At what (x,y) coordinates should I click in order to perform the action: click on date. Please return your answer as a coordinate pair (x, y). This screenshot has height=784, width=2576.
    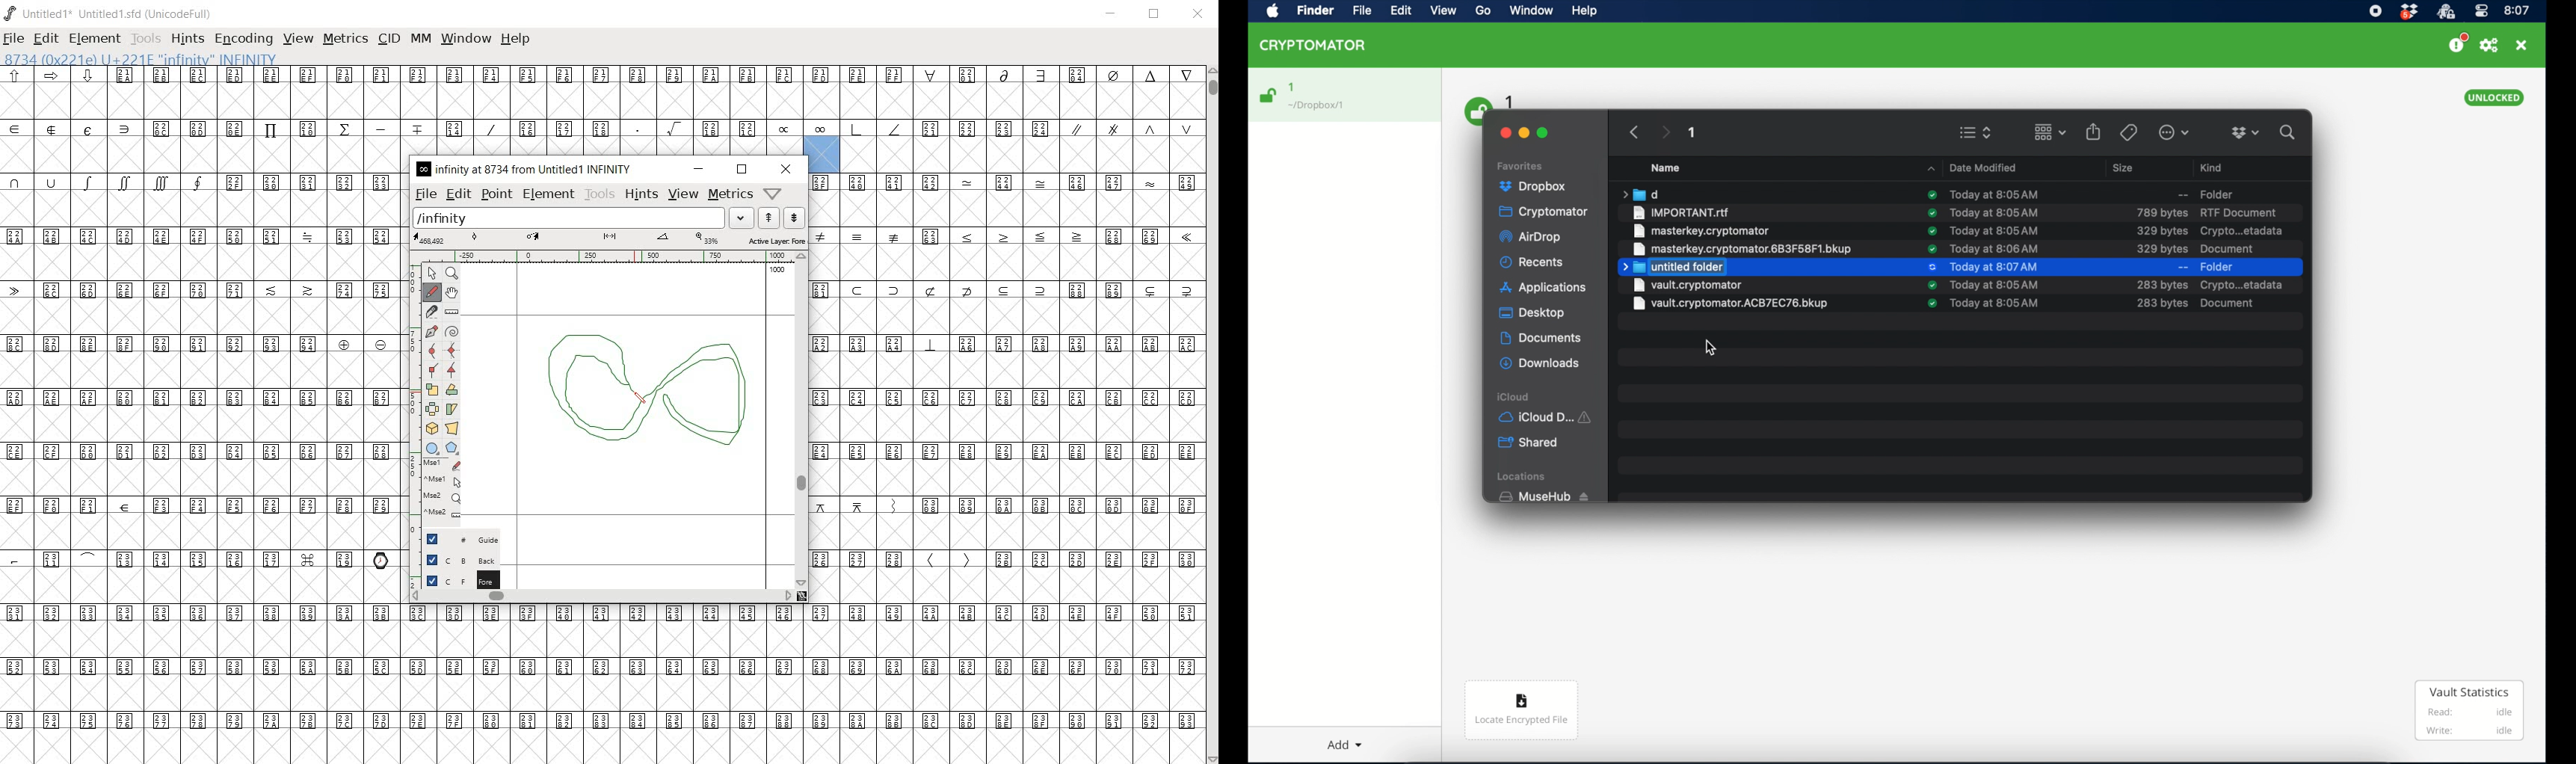
    Looking at the image, I should click on (1994, 267).